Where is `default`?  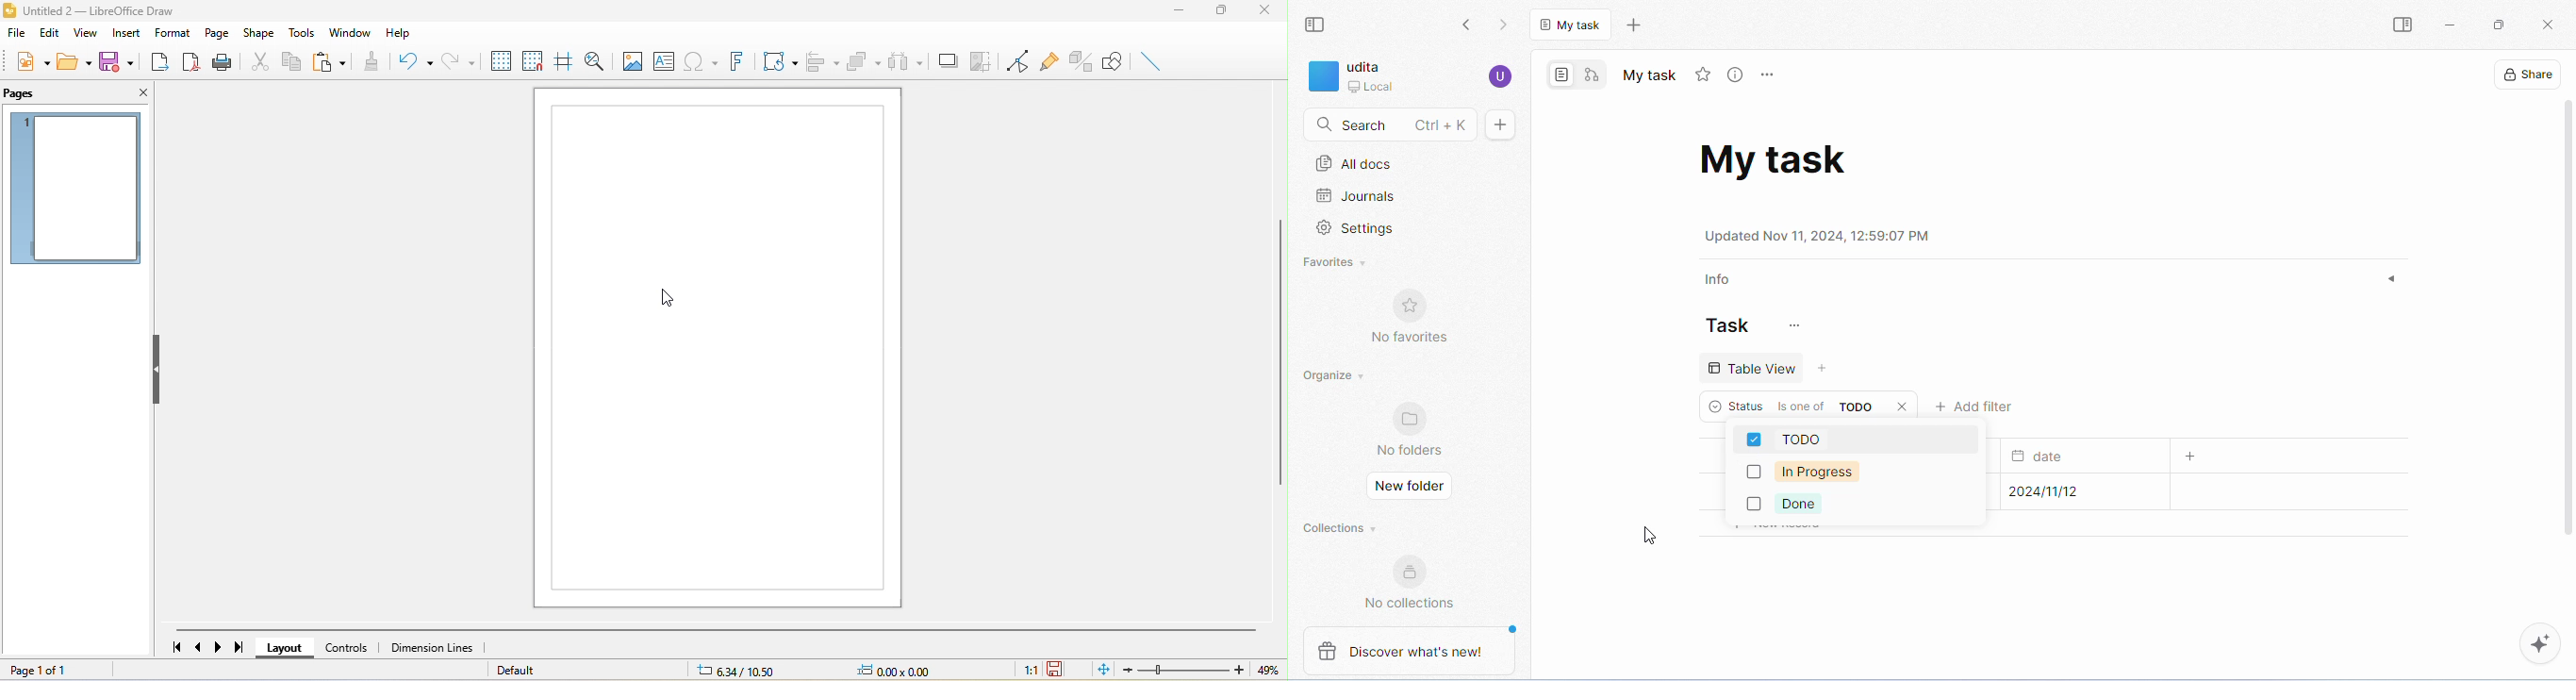
default is located at coordinates (542, 670).